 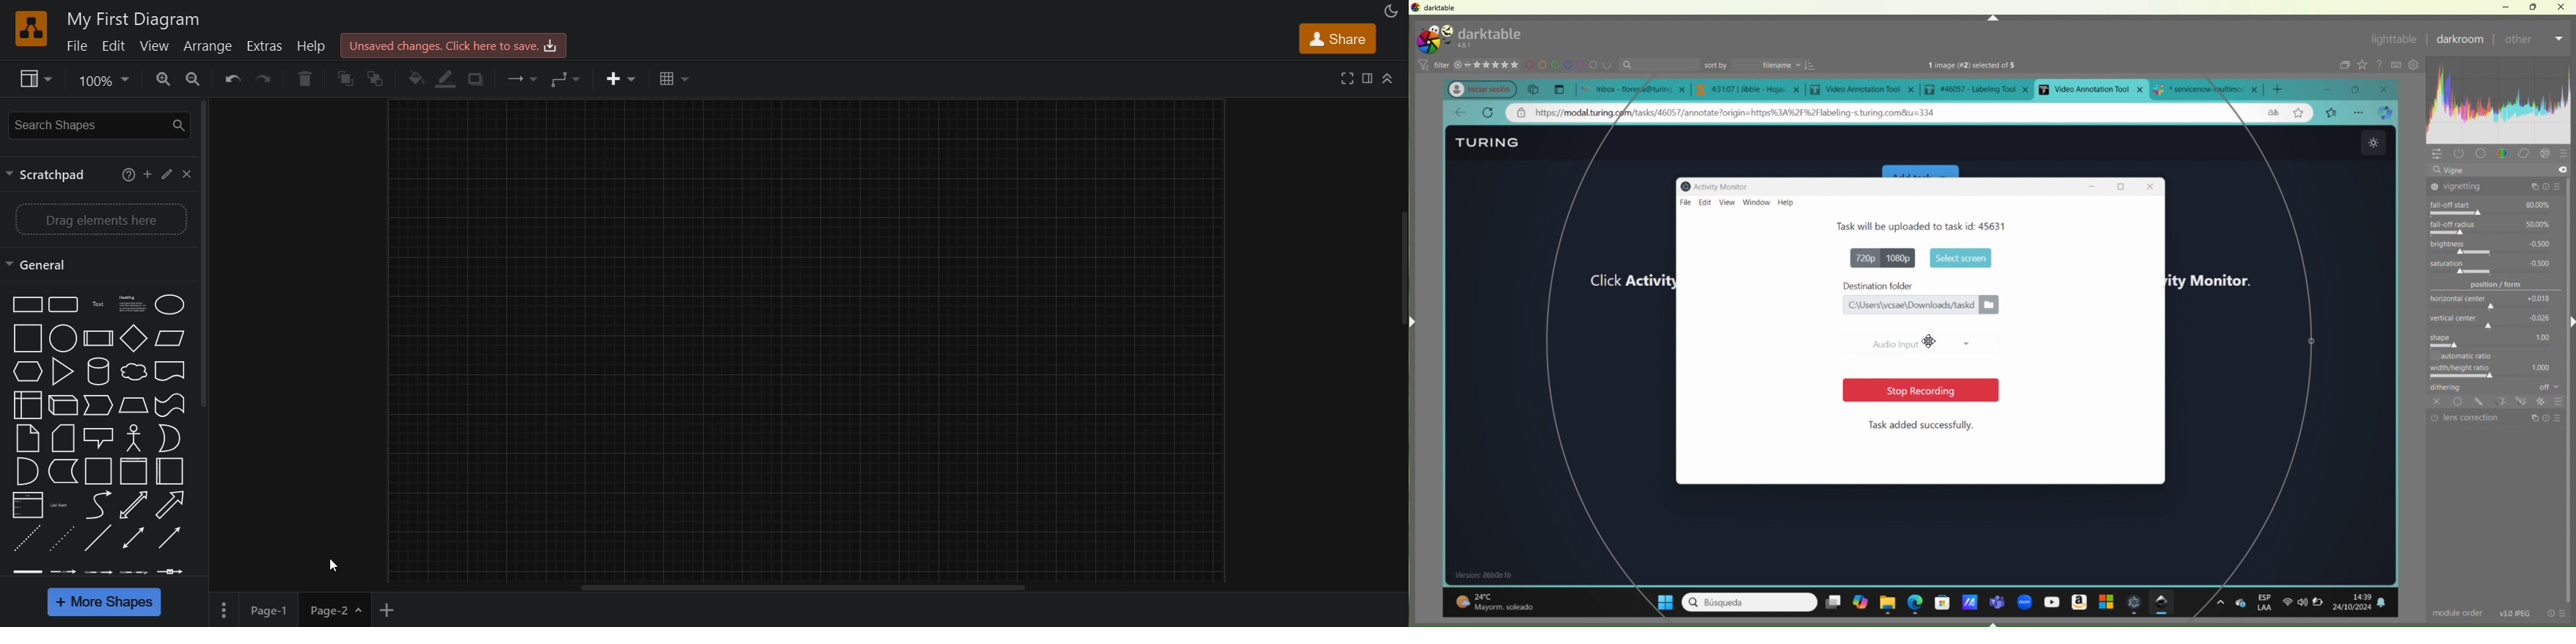 I want to click on add new tab, so click(x=2282, y=86).